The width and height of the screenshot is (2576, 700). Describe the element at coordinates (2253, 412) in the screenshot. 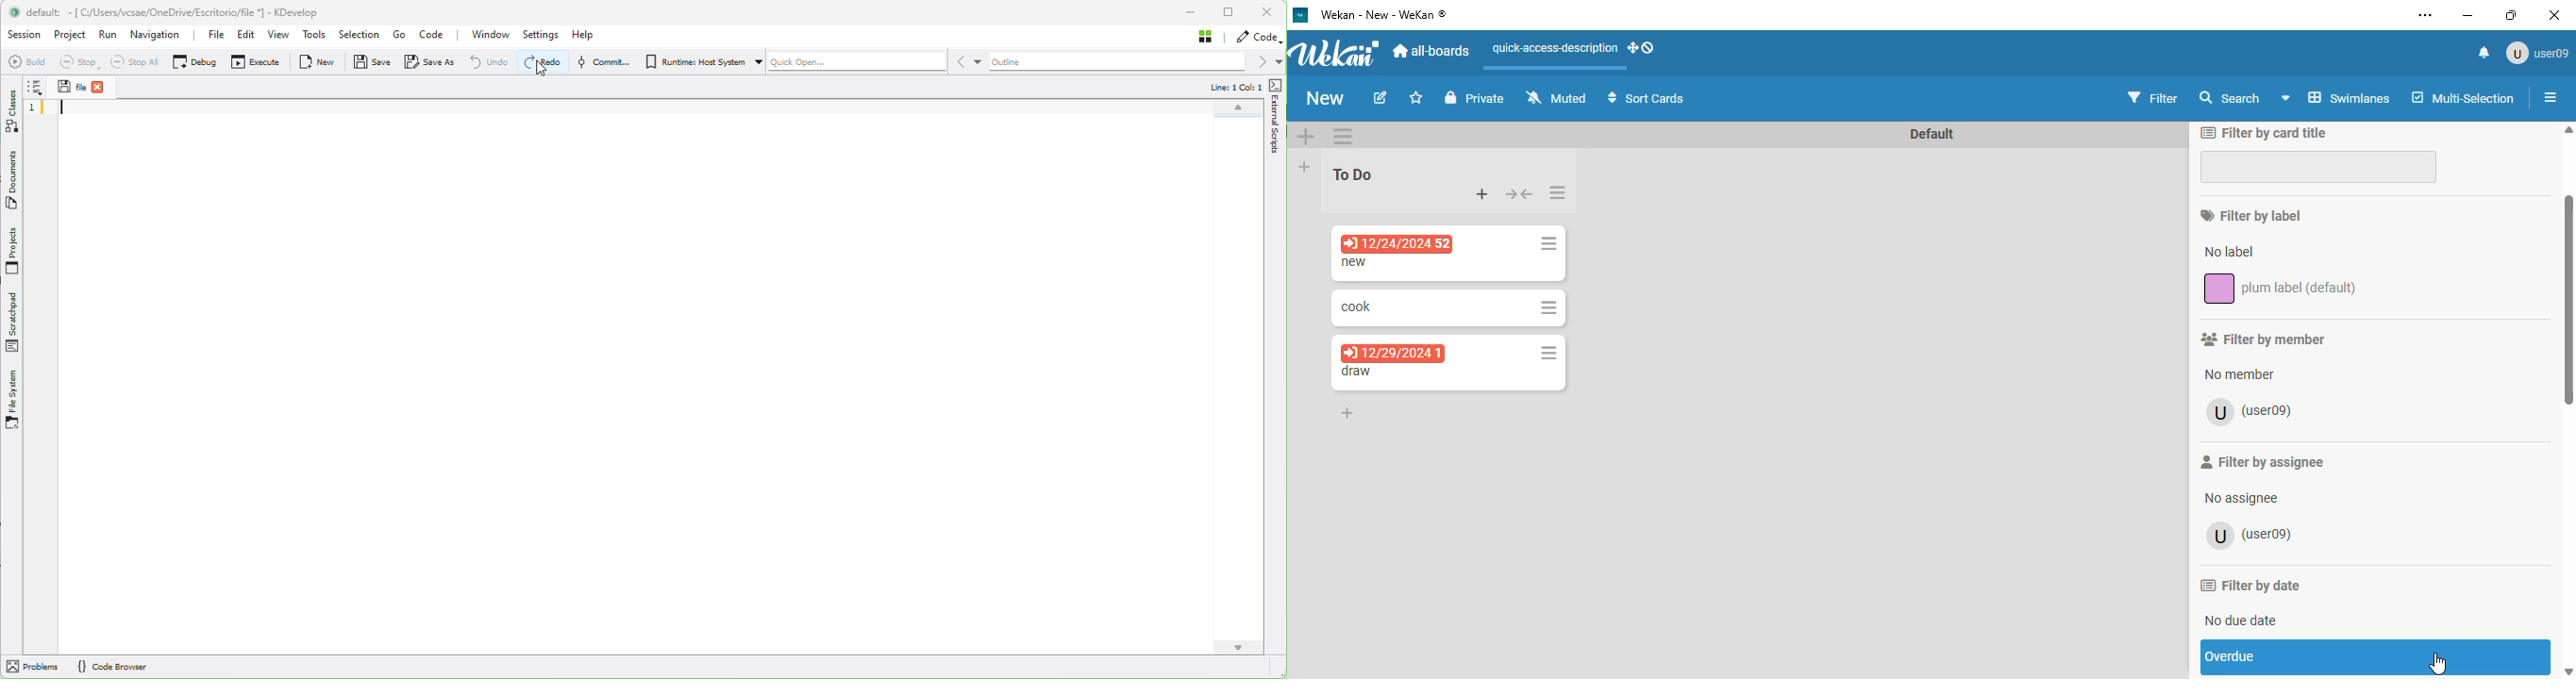

I see `user09` at that location.